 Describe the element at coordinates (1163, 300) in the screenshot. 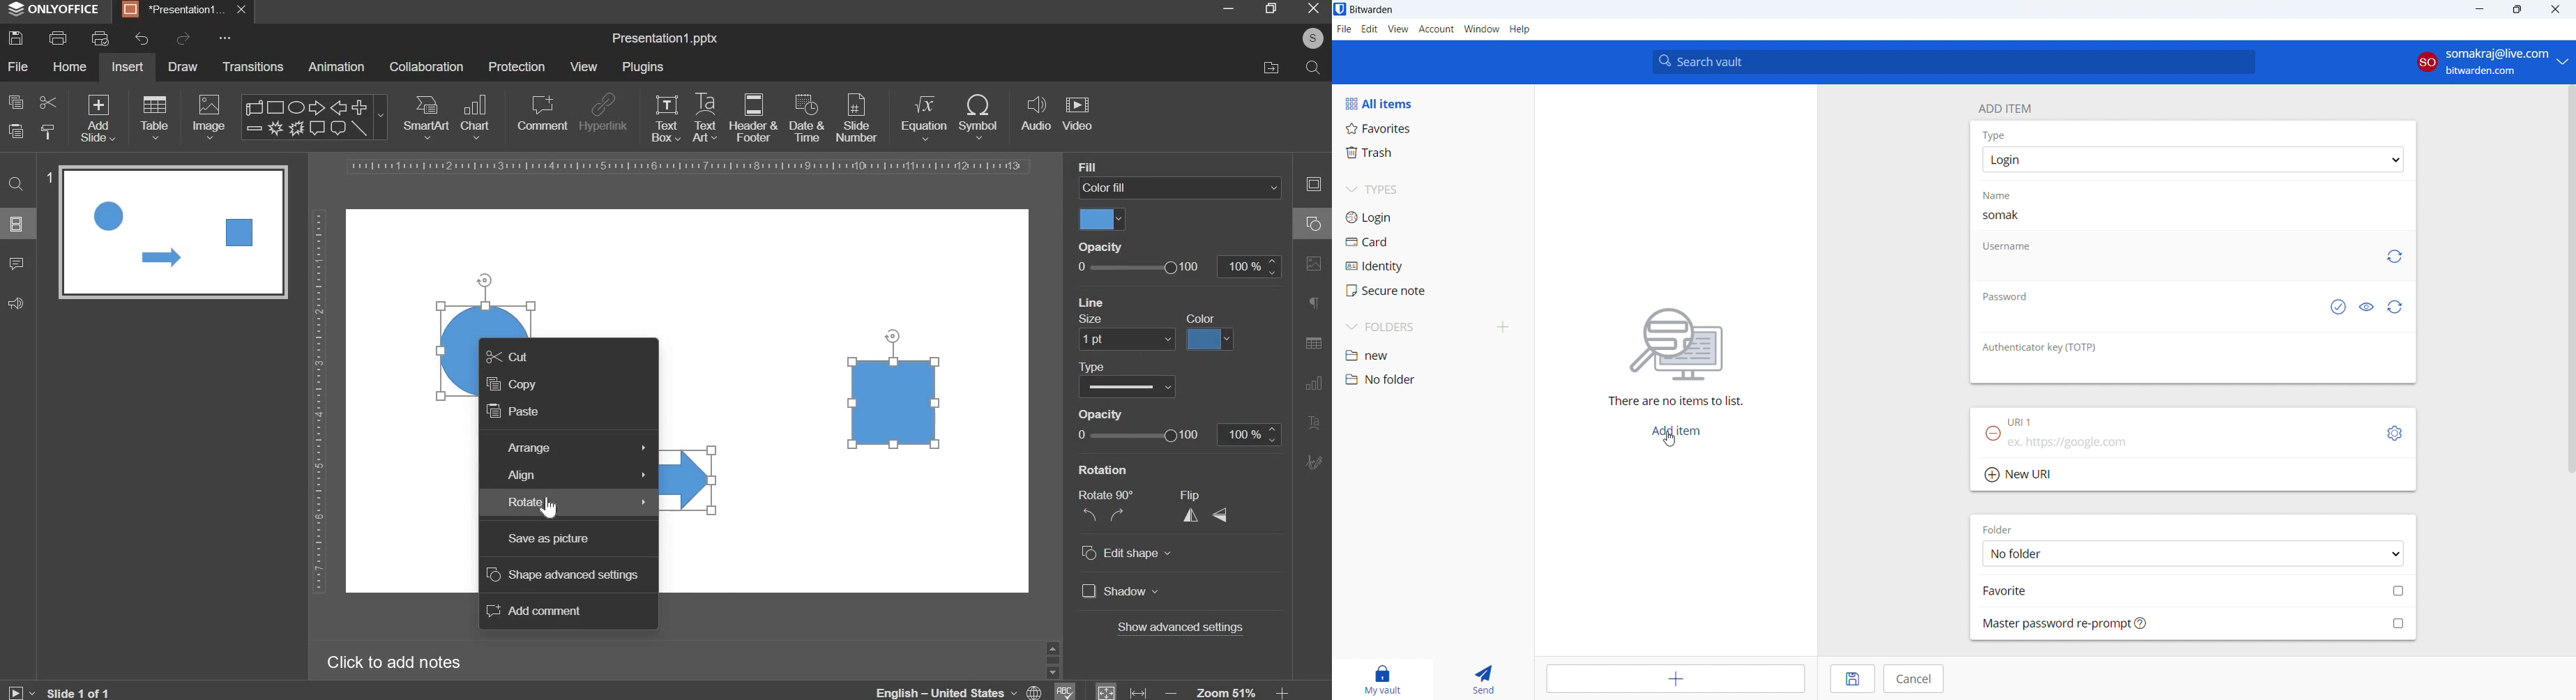

I see `show background graphics` at that location.